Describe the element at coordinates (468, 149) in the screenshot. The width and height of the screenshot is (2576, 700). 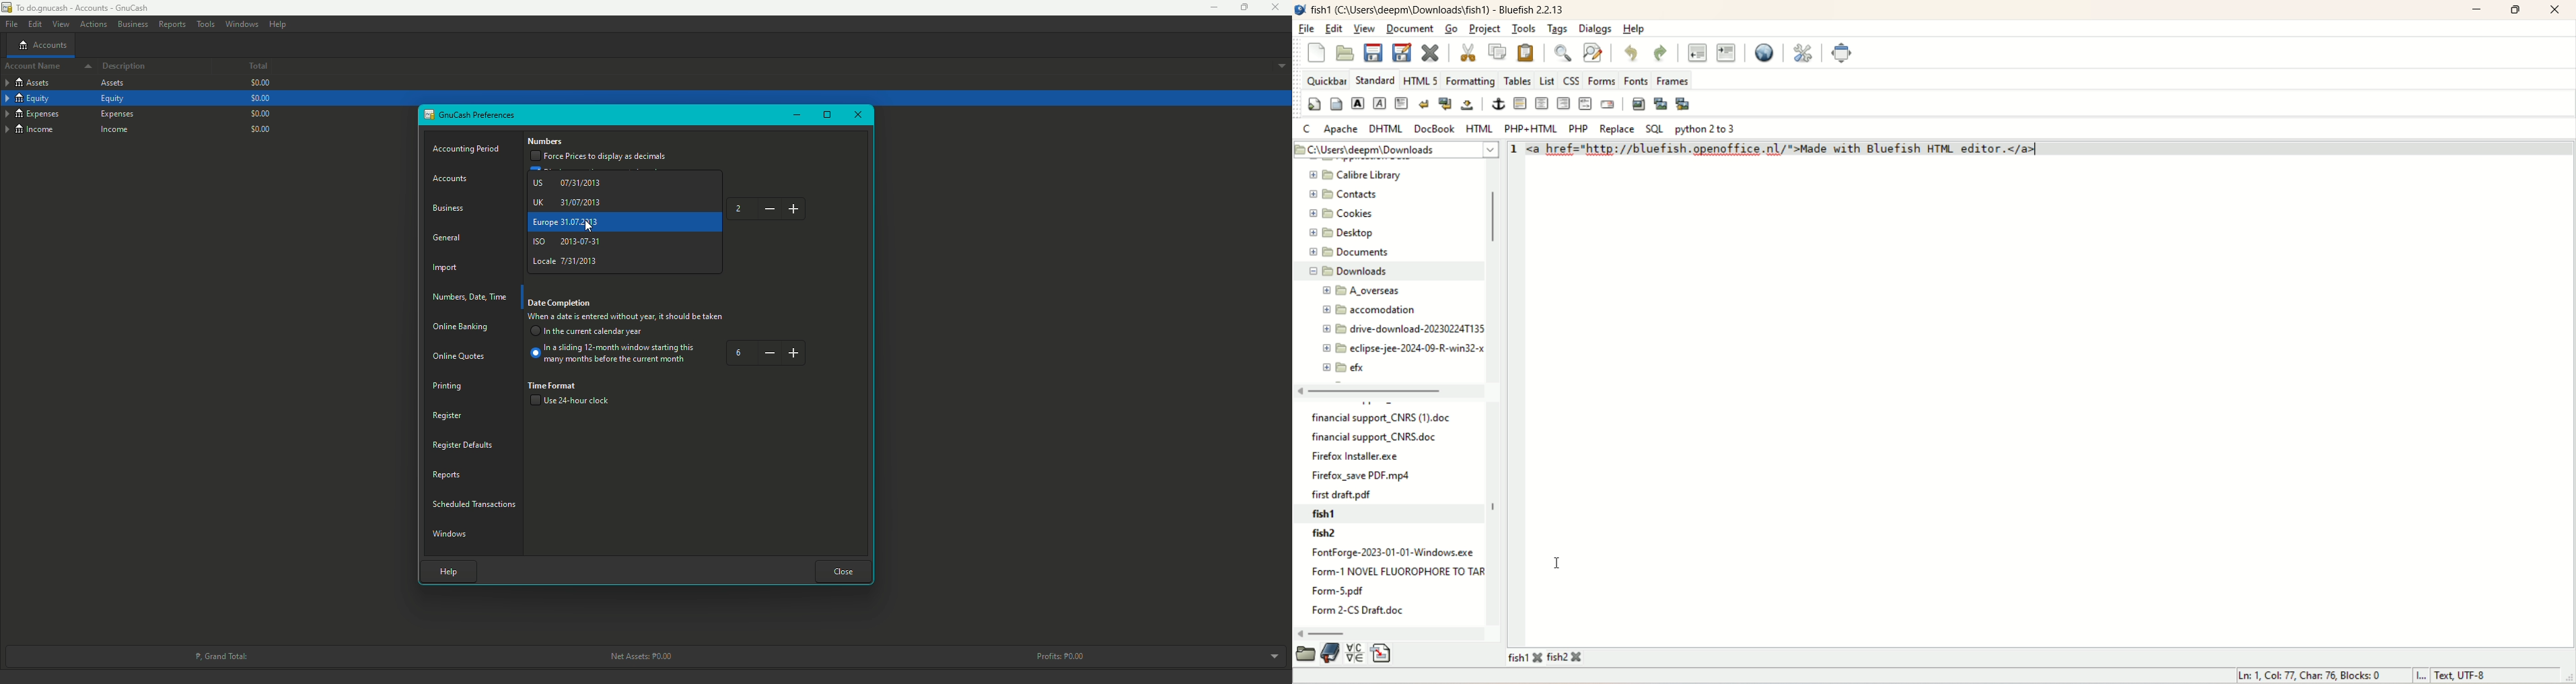
I see `Accounting Period` at that location.